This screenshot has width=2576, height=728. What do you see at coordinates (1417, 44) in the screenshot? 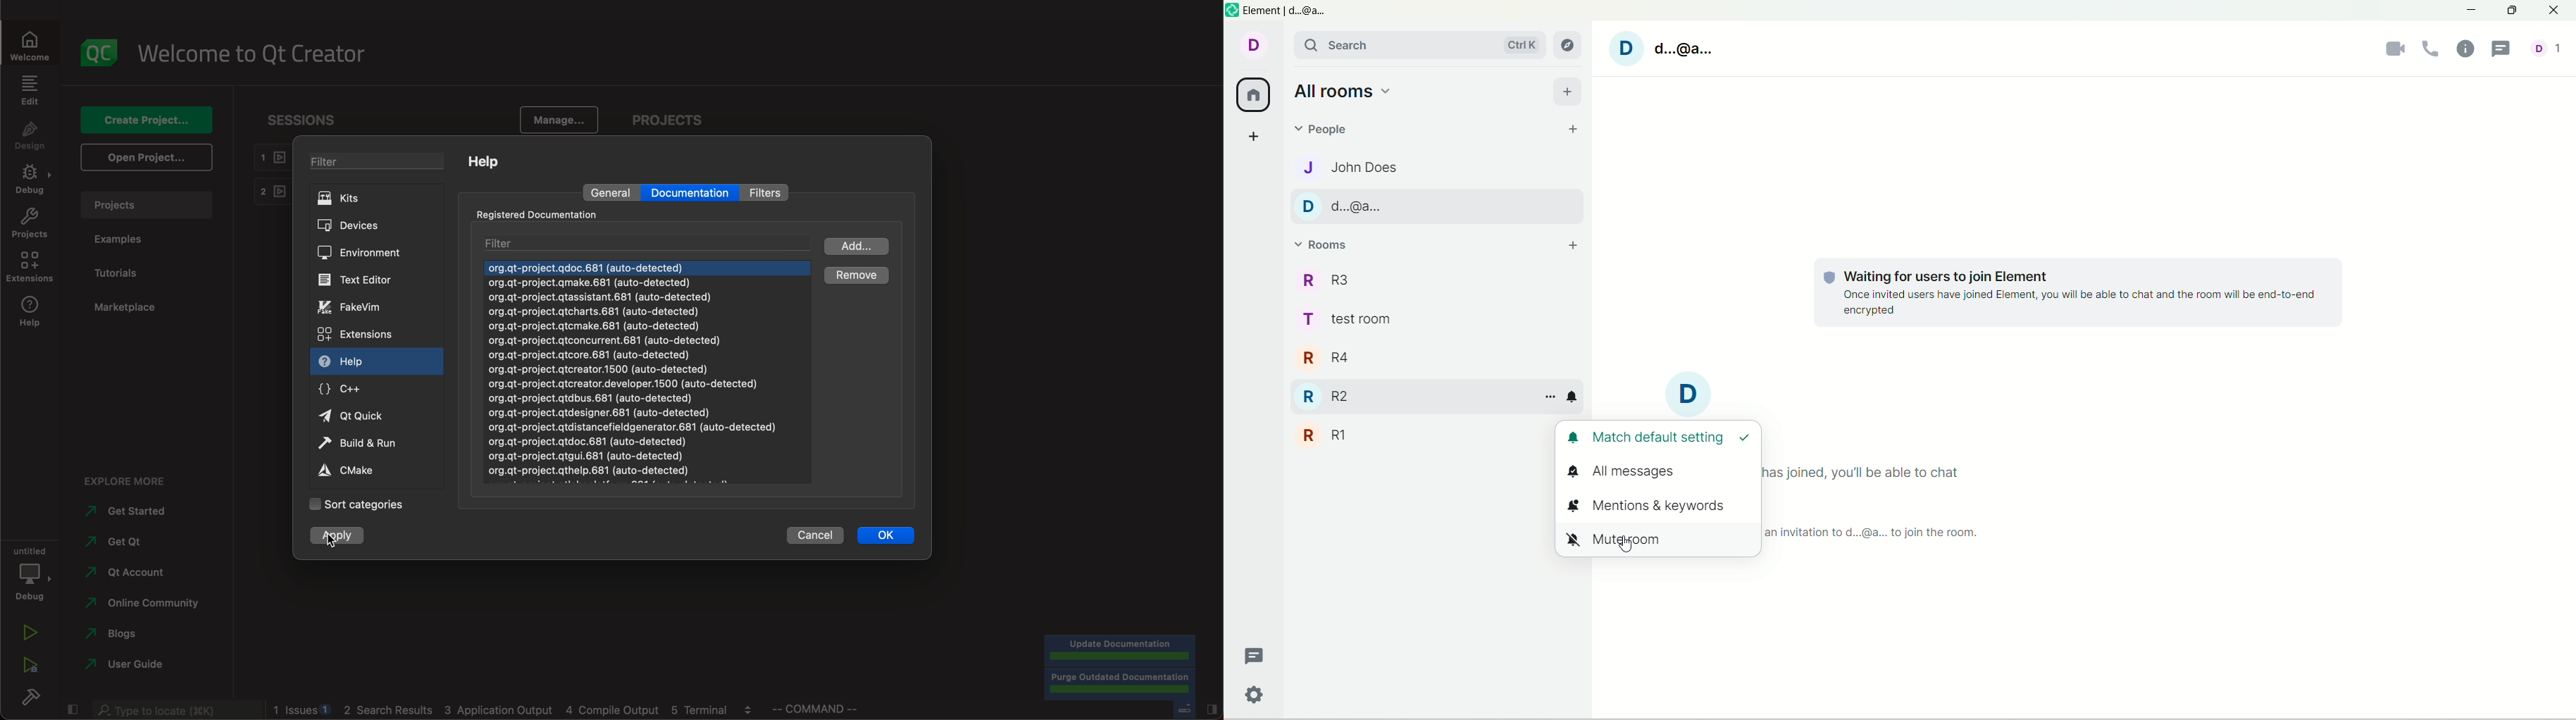
I see `search` at bounding box center [1417, 44].